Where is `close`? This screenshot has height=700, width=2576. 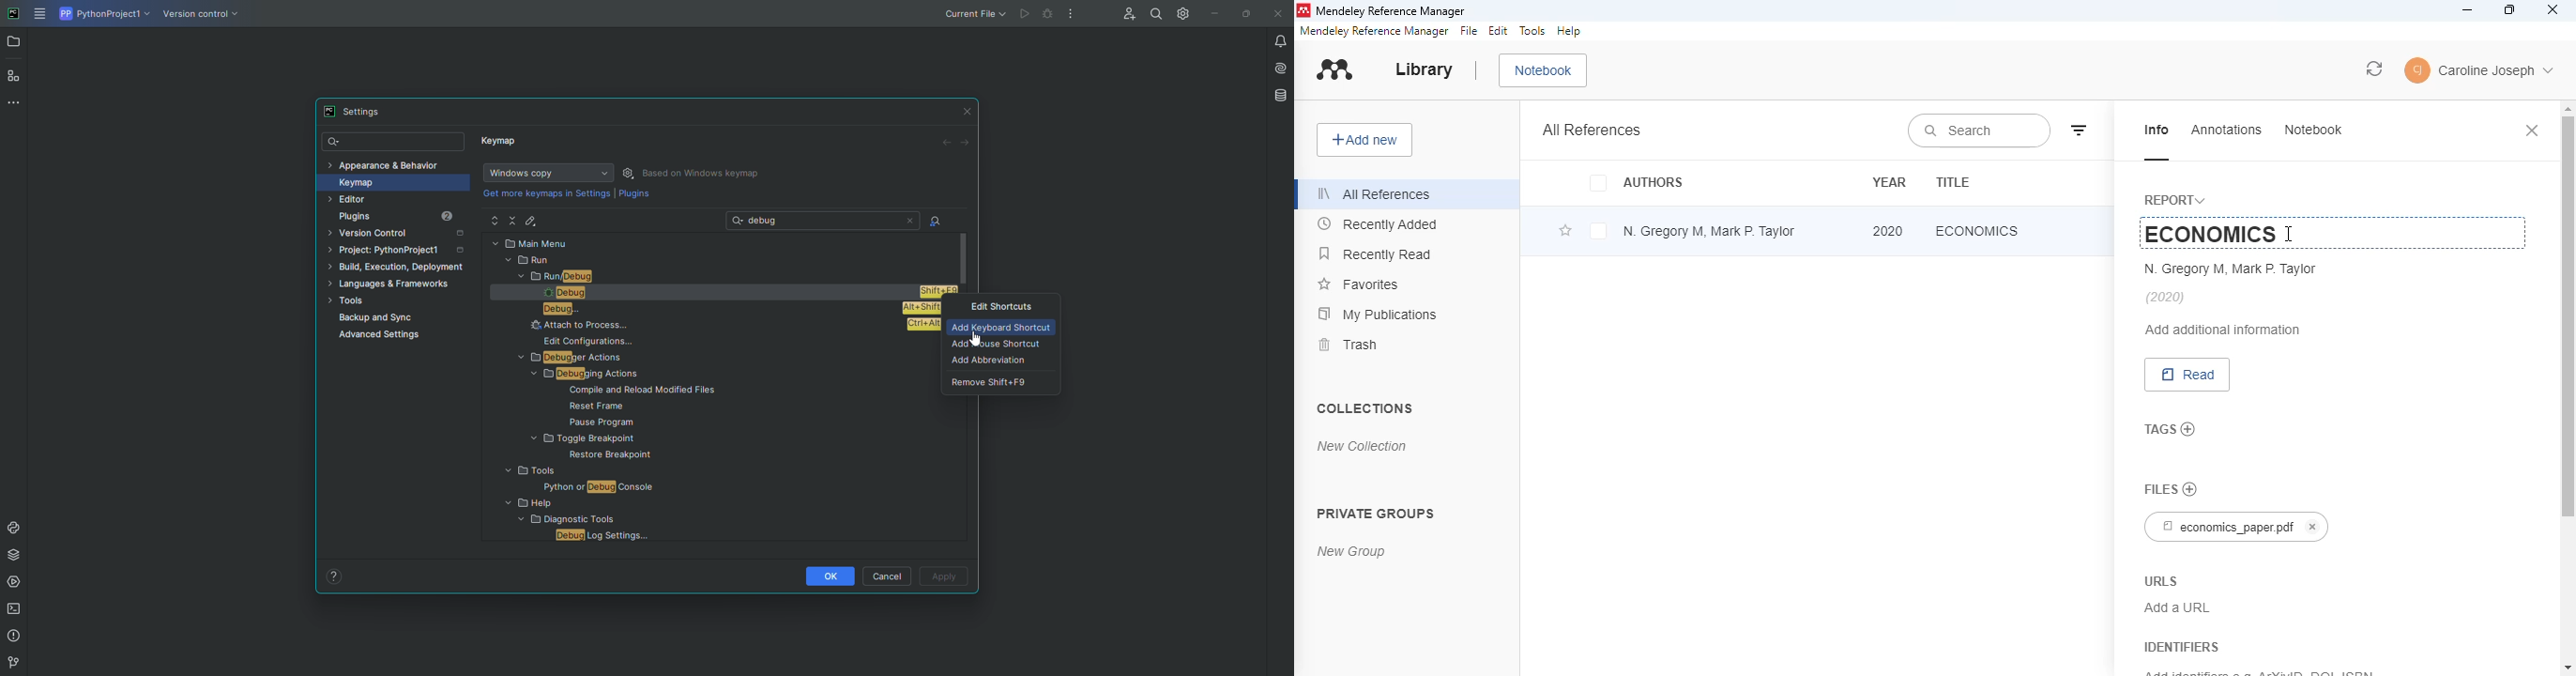 close is located at coordinates (2533, 130).